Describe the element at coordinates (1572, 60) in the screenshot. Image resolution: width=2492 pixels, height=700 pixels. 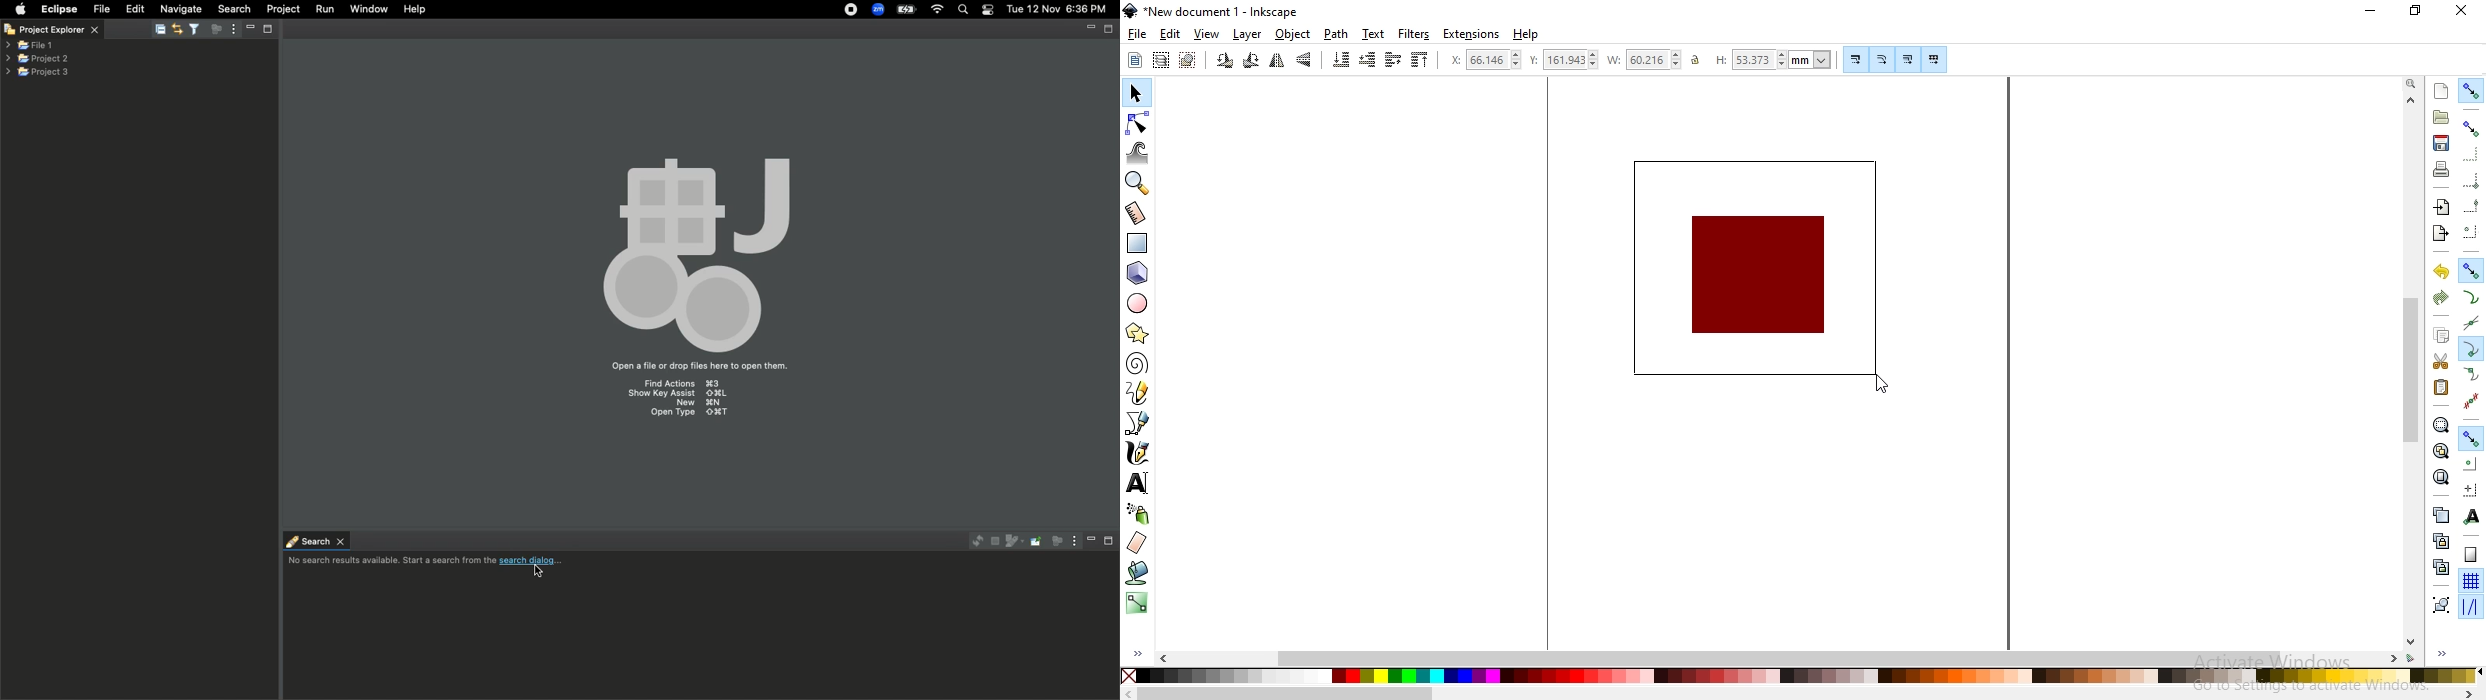
I see `161.943` at that location.